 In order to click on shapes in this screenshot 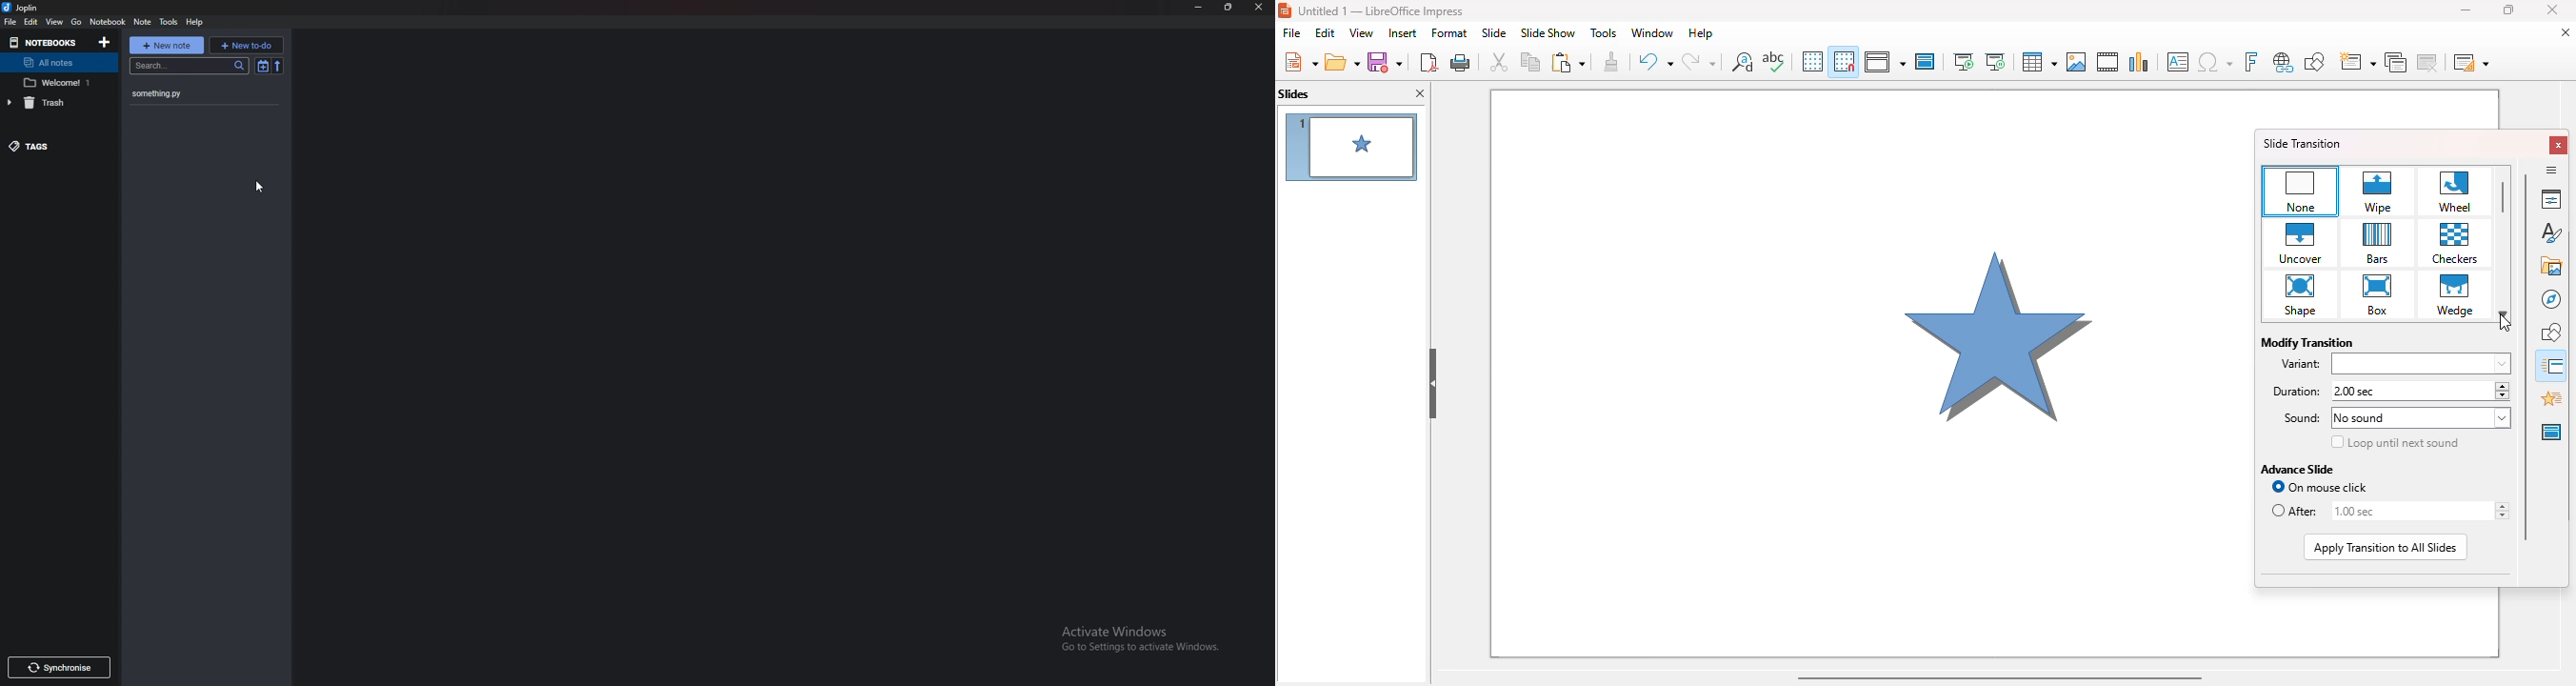, I will do `click(2553, 332)`.